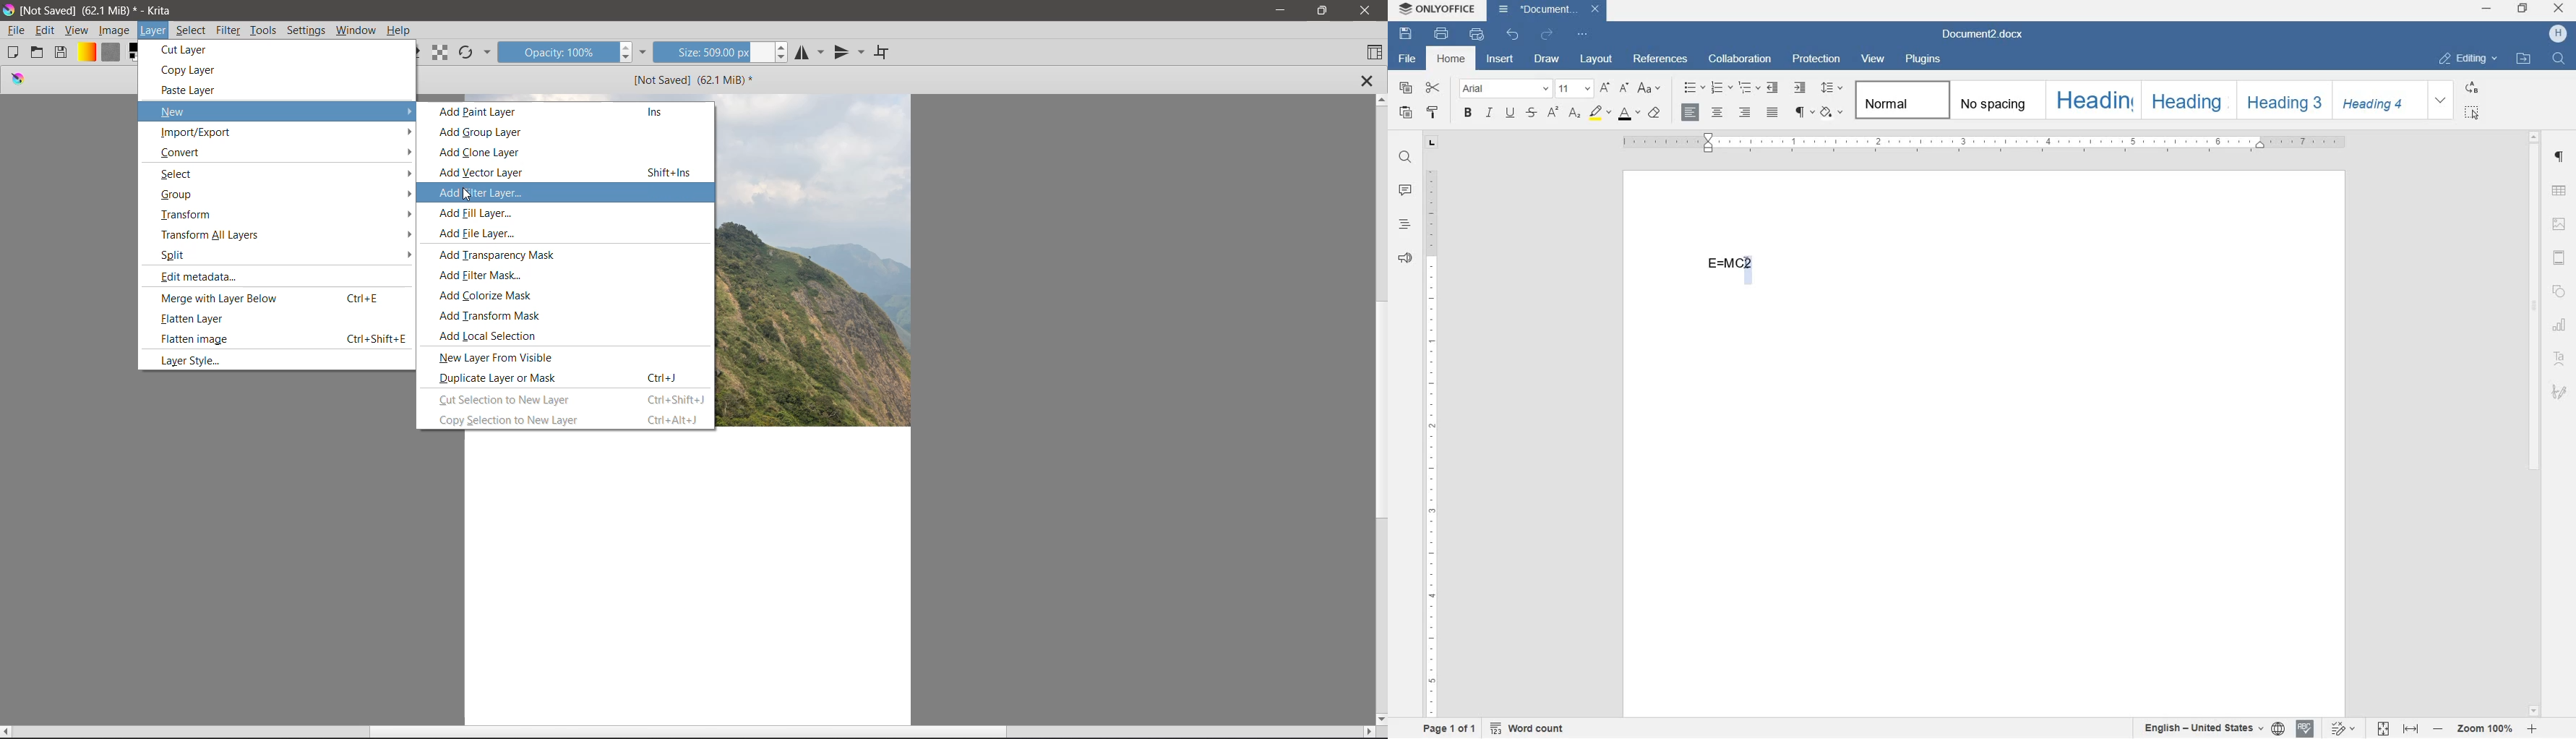 The height and width of the screenshot is (756, 2576). I want to click on insert , so click(1500, 60).